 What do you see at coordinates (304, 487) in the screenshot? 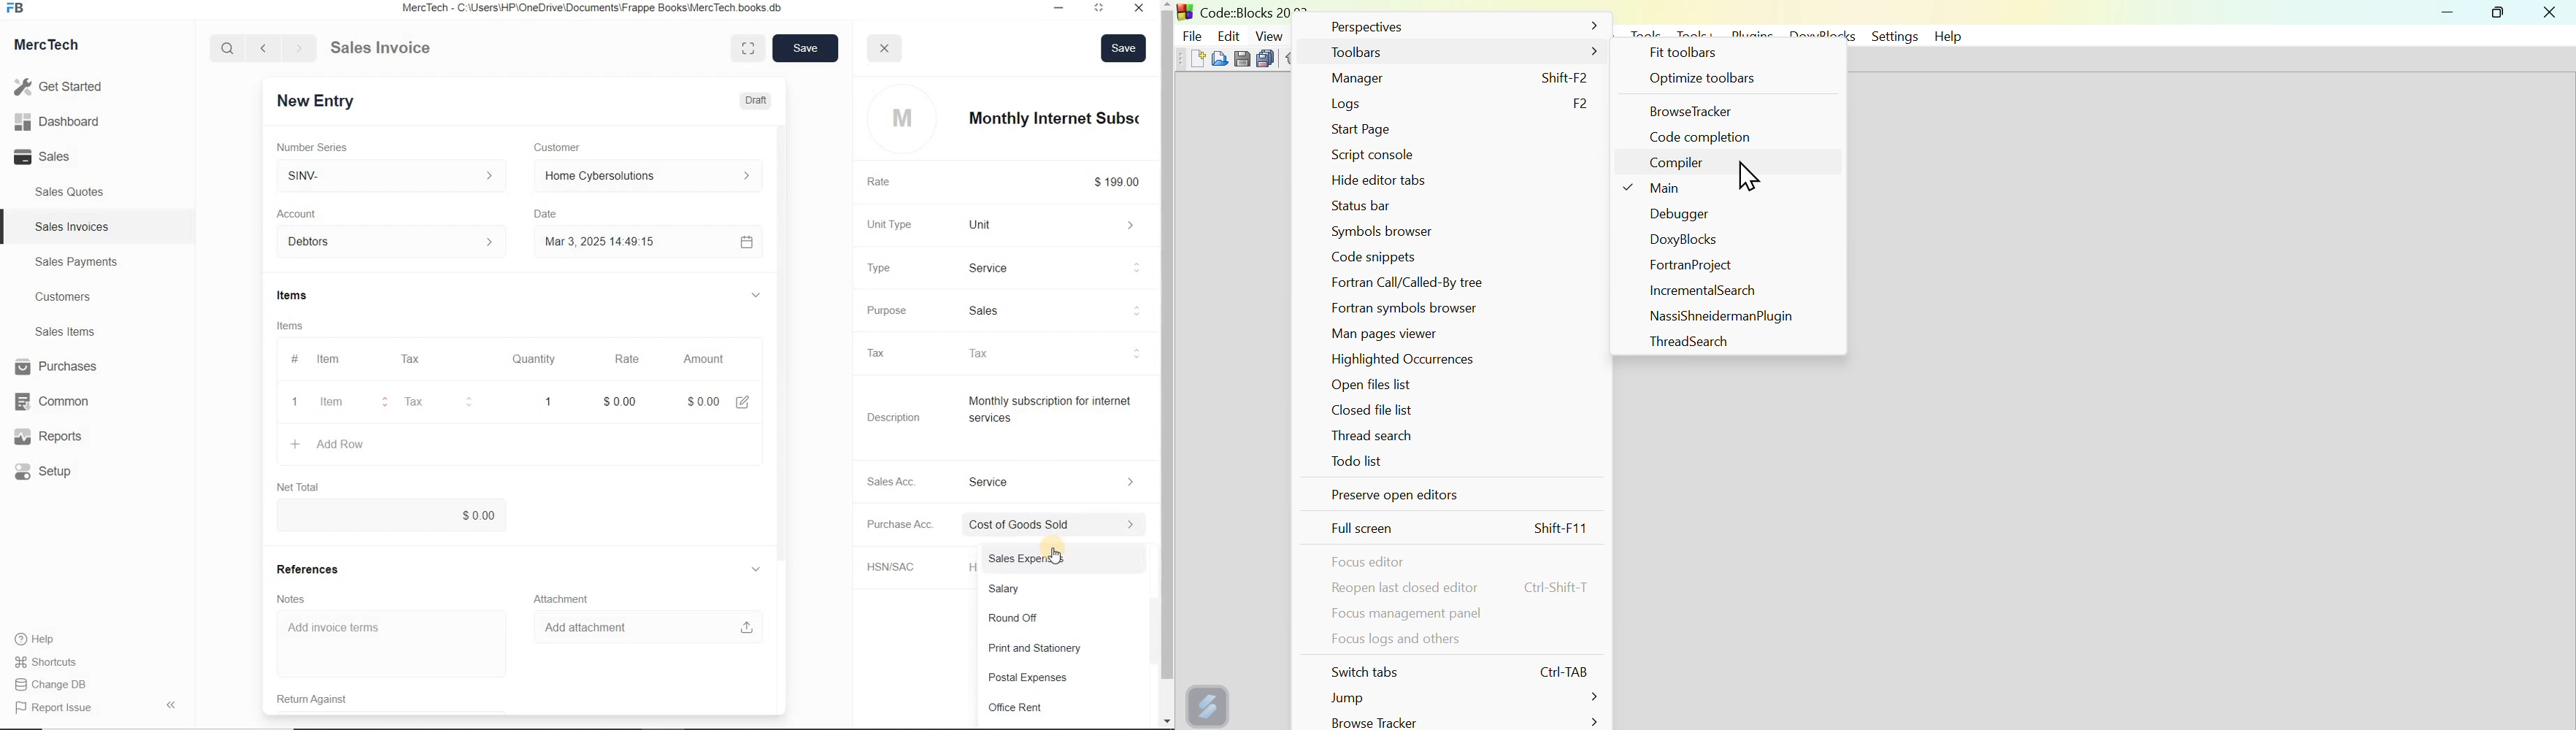
I see `Net Total` at bounding box center [304, 487].